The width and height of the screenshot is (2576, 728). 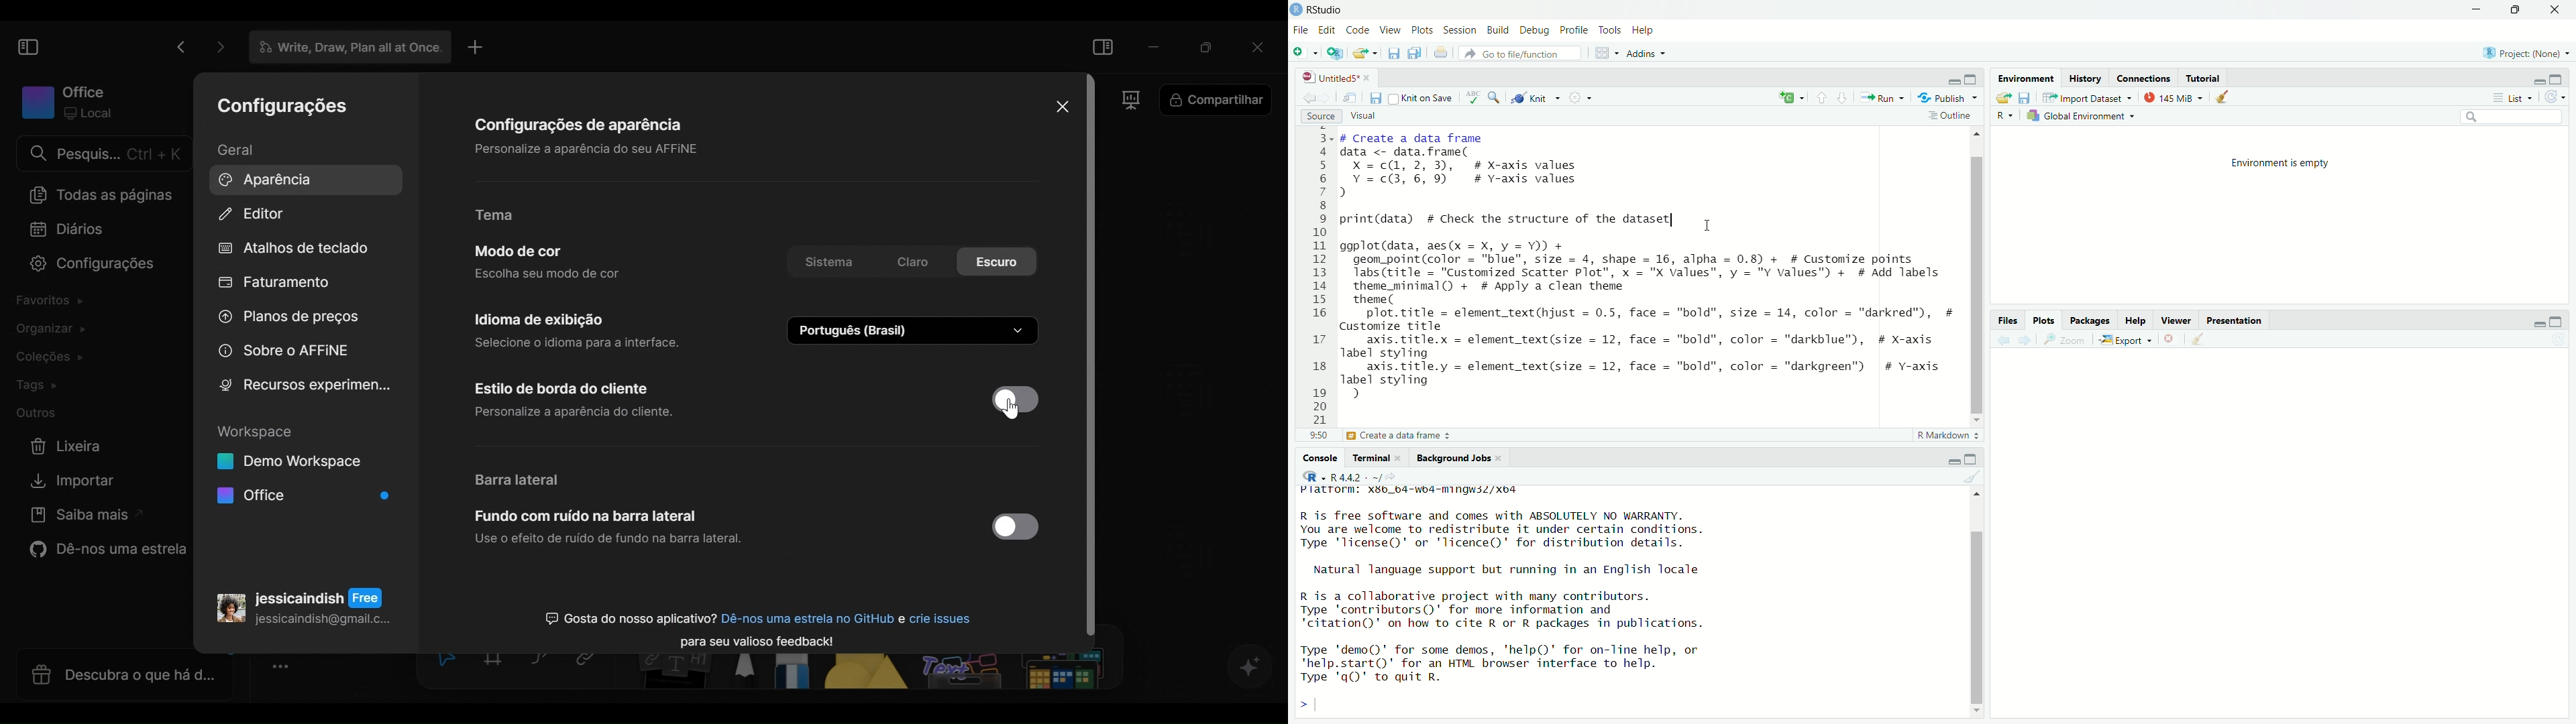 I want to click on Select, so click(x=443, y=661).